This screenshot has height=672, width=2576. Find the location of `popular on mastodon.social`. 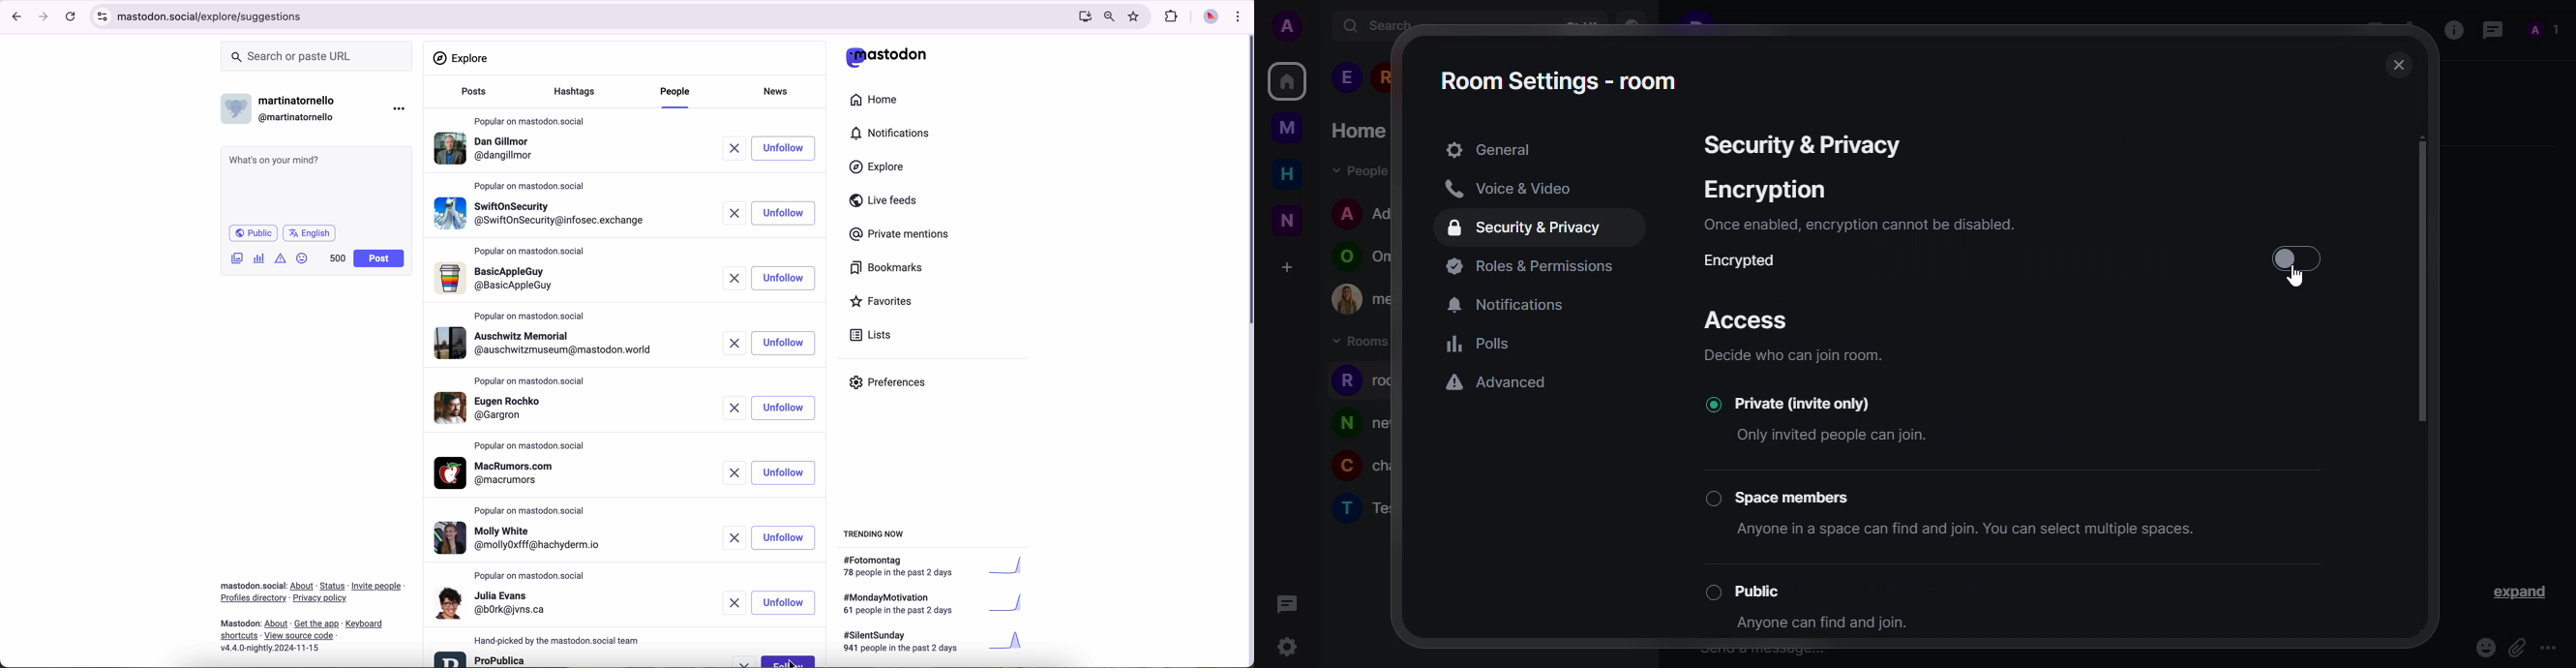

popular on mastodon.social is located at coordinates (530, 119).